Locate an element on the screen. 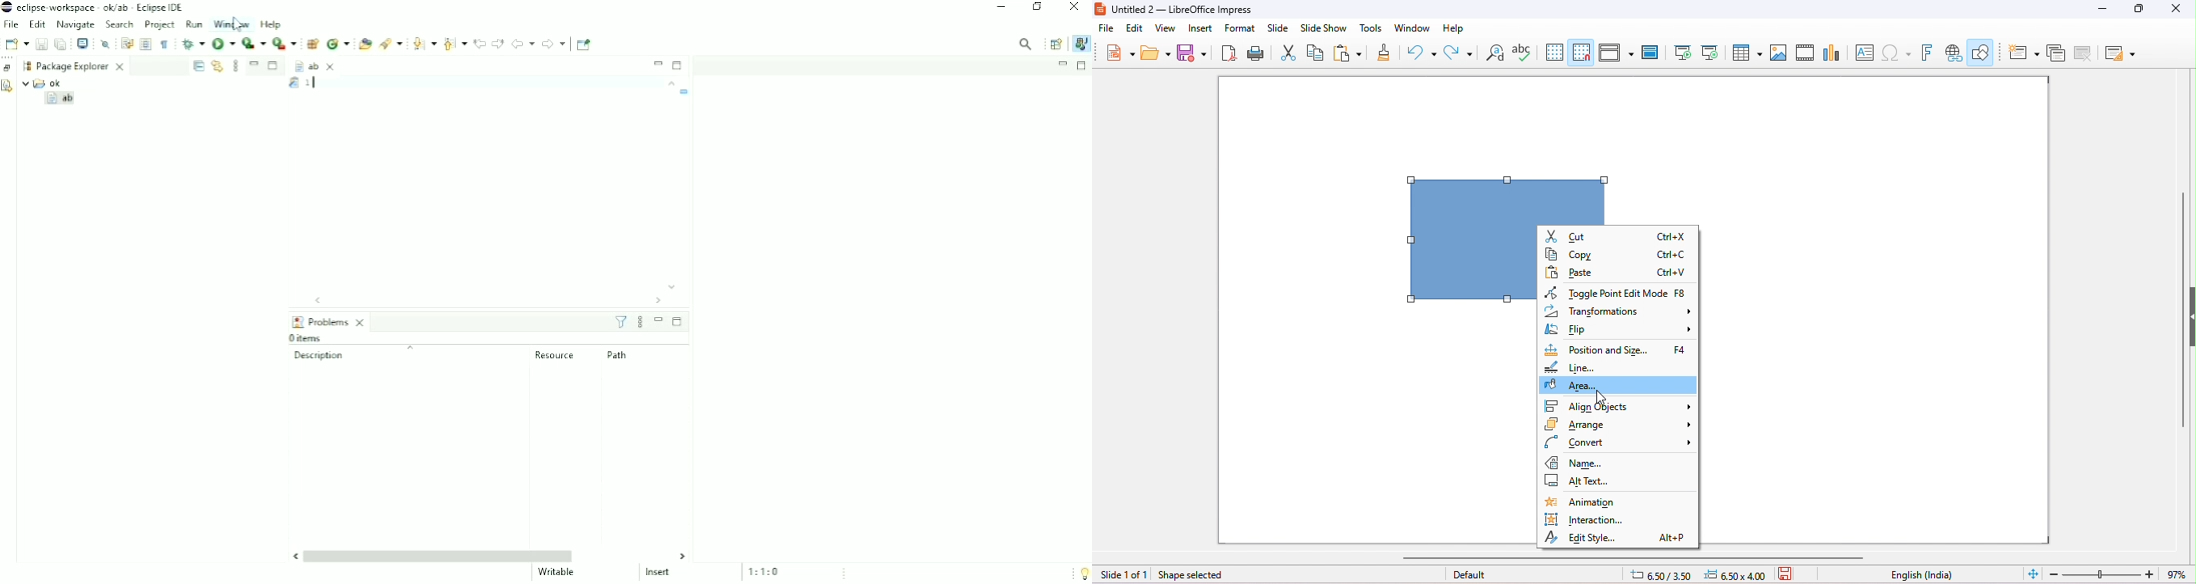  new slide is located at coordinates (2025, 53).